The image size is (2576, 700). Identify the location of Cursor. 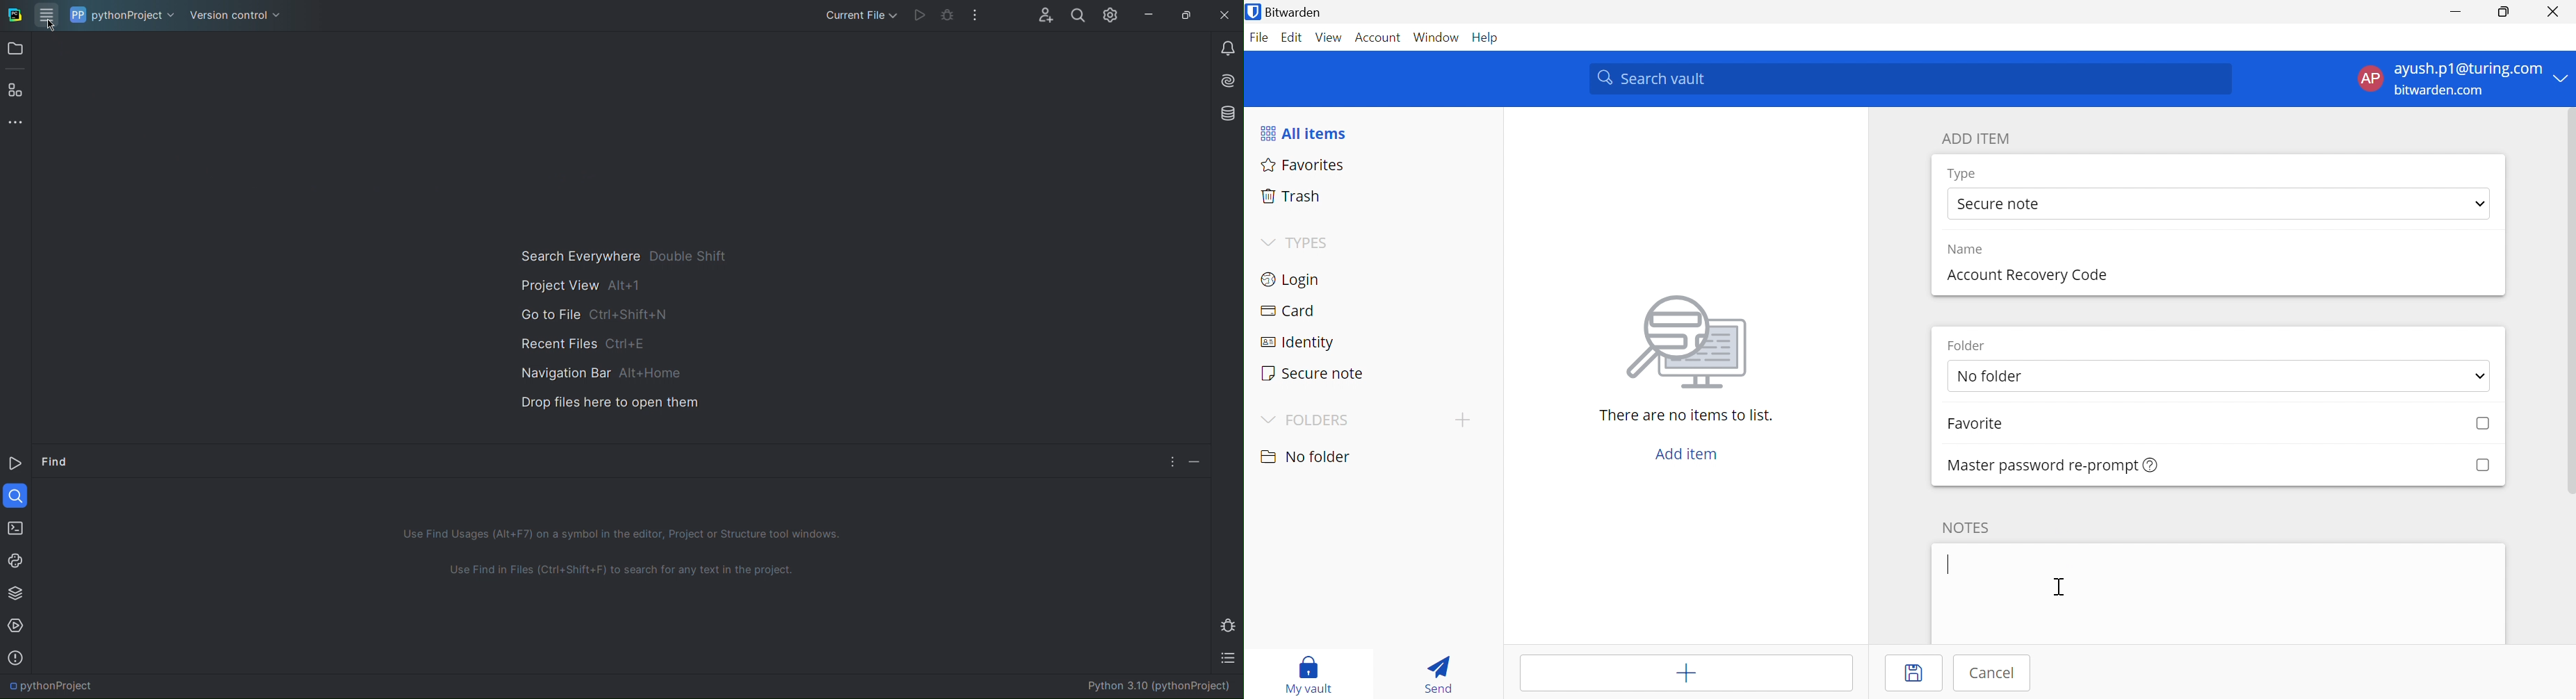
(51, 25).